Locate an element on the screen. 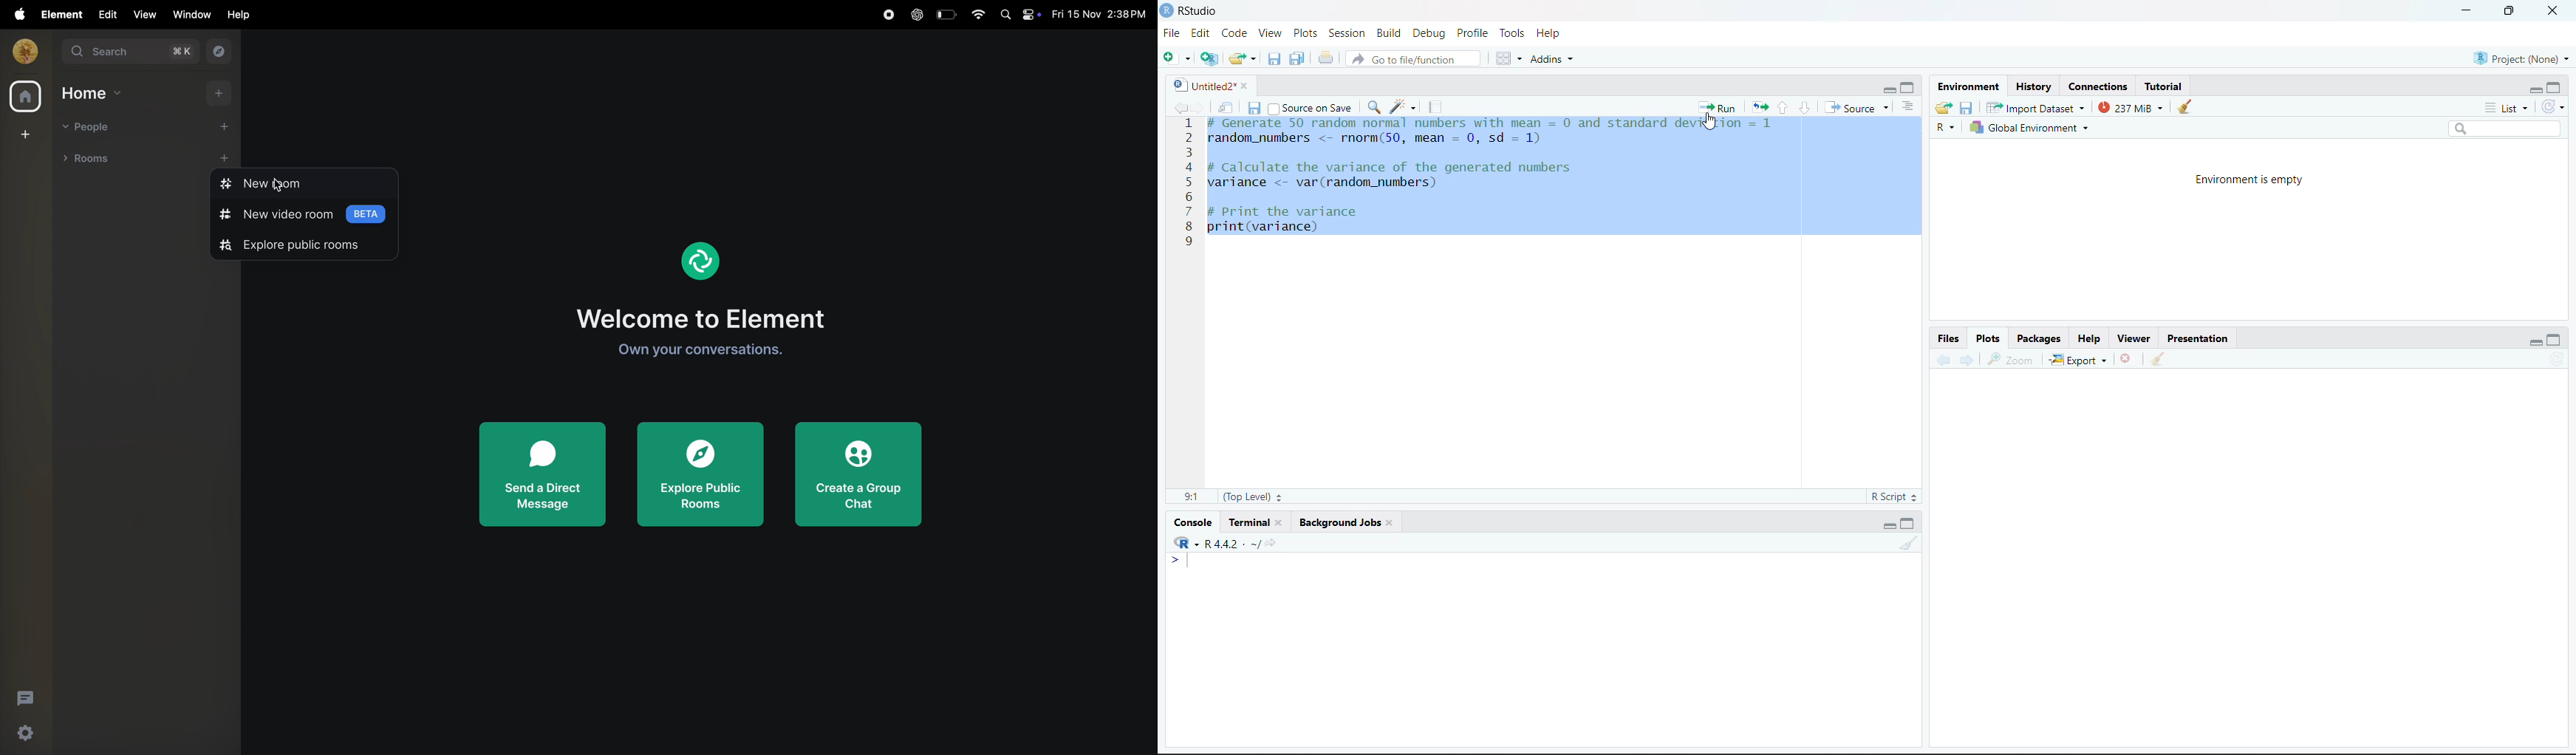 This screenshot has width=2576, height=756. line numbering  is located at coordinates (1188, 184).